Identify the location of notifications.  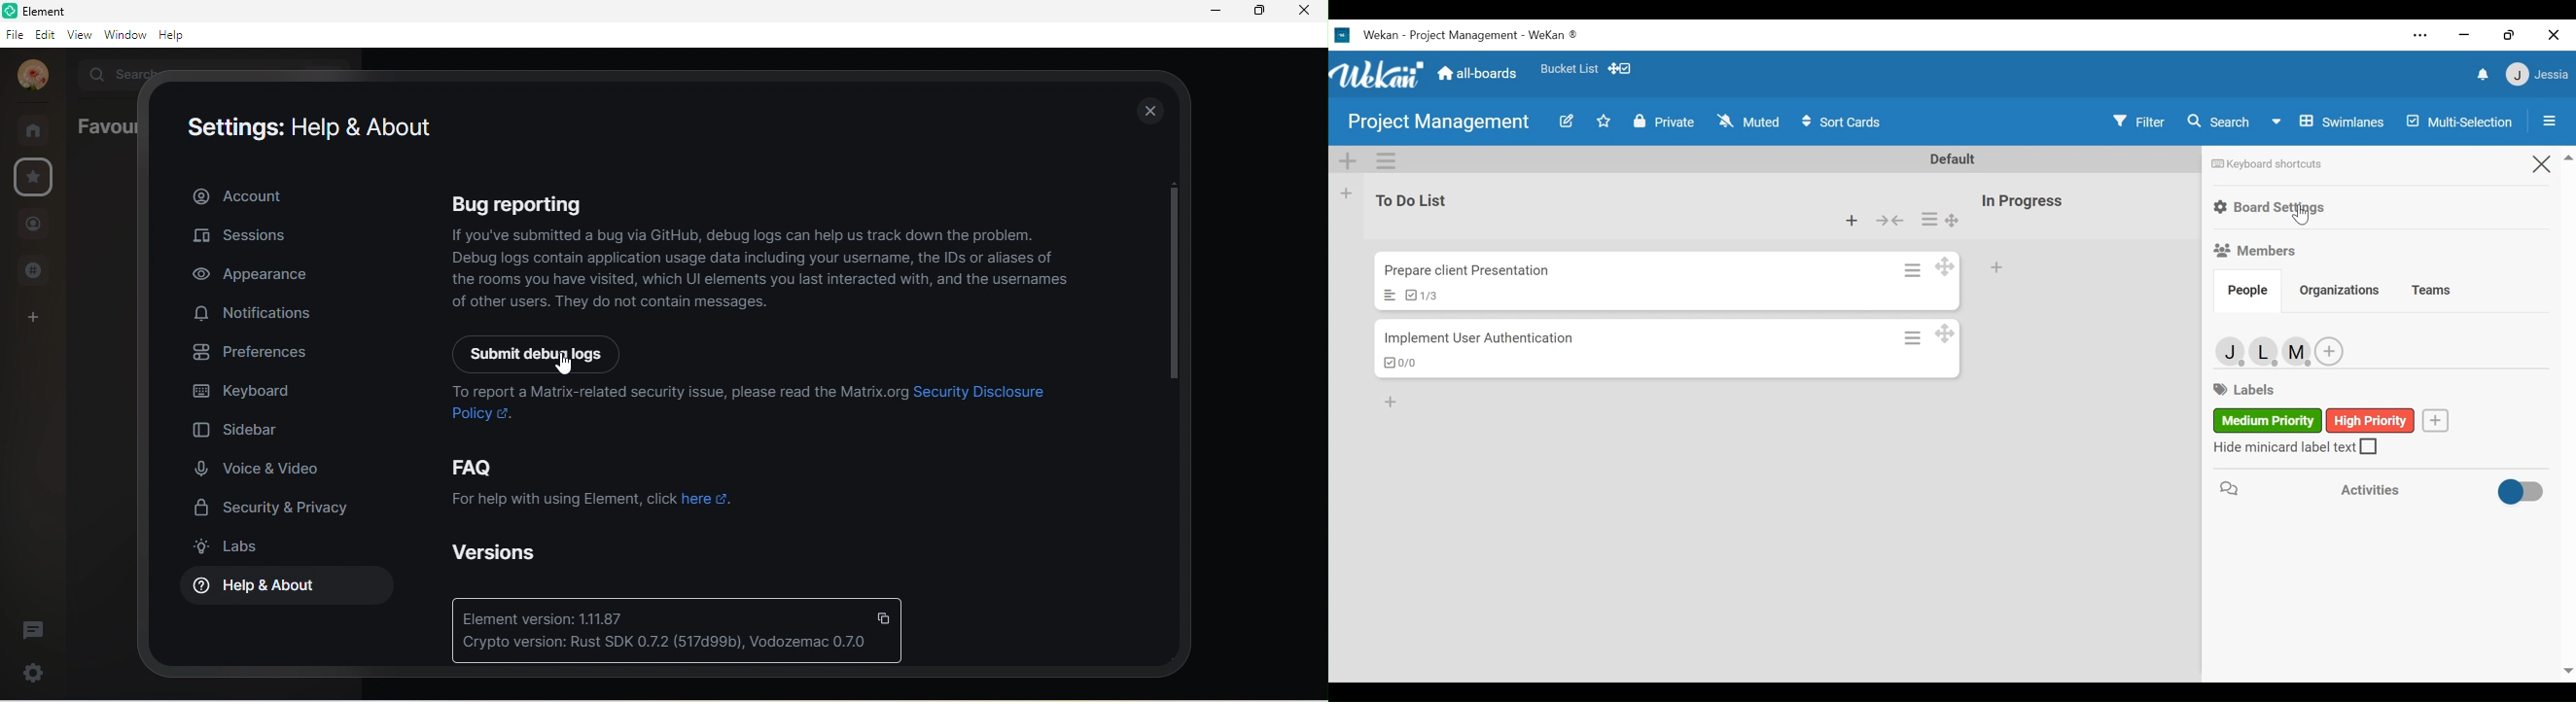
(2484, 74).